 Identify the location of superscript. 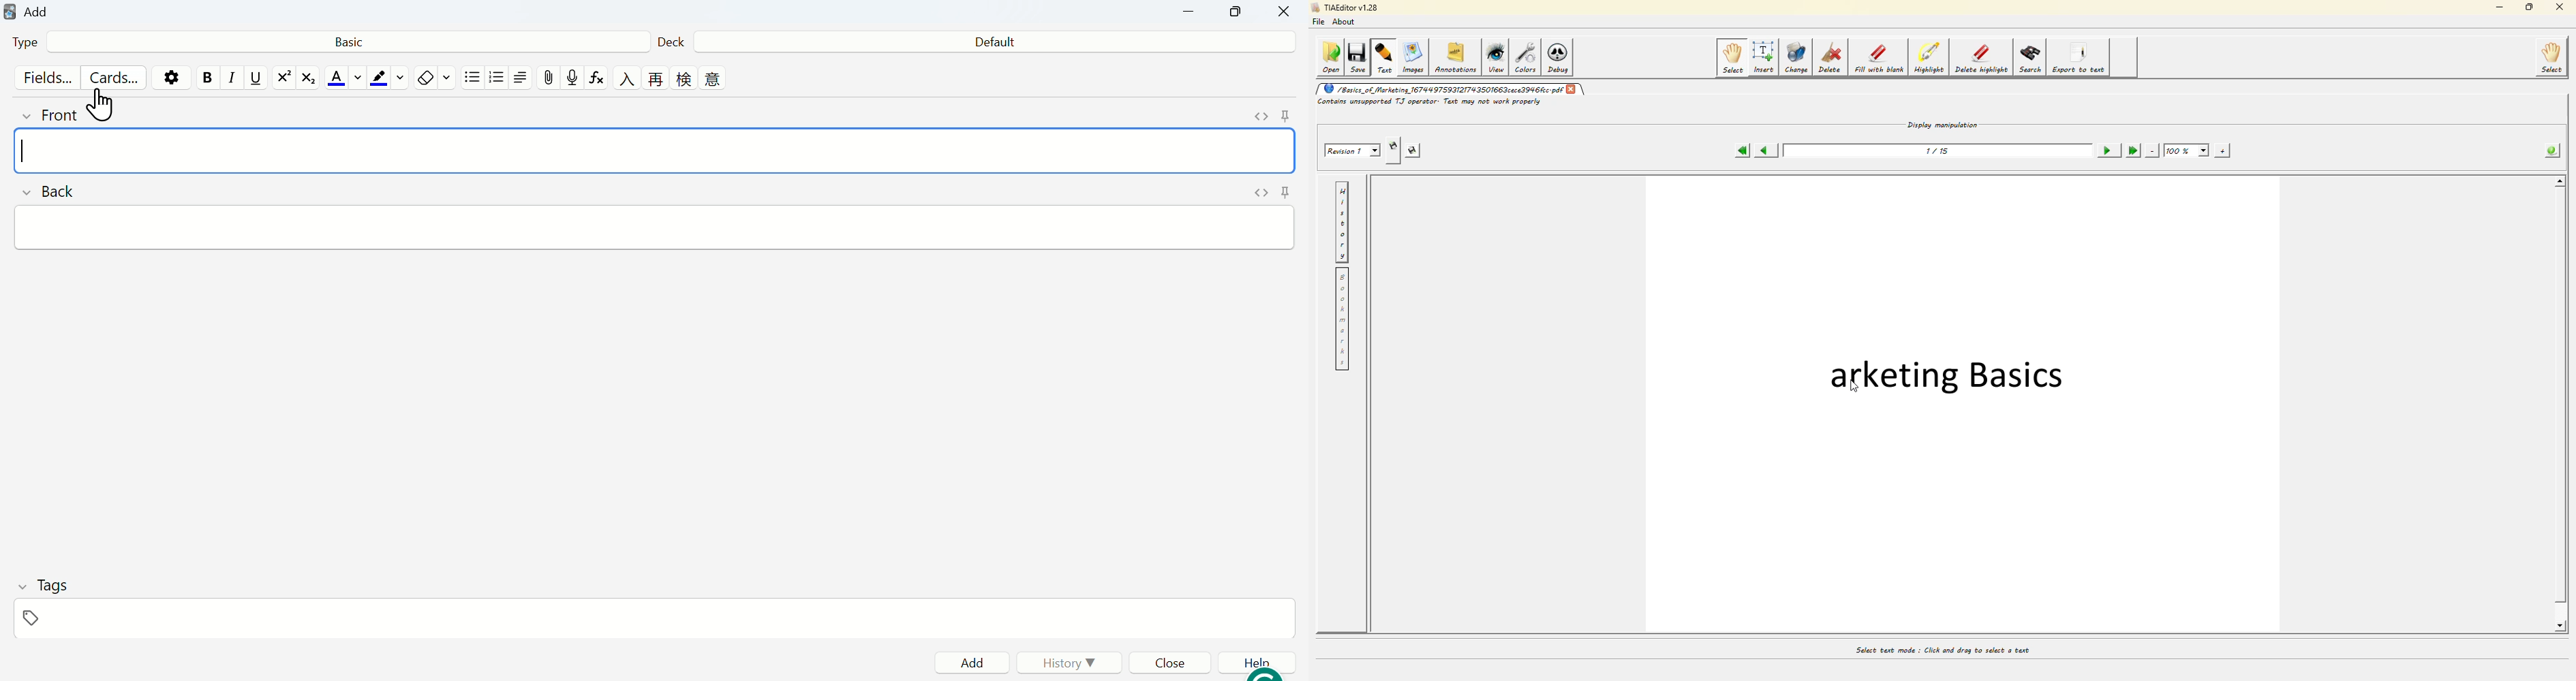
(284, 78).